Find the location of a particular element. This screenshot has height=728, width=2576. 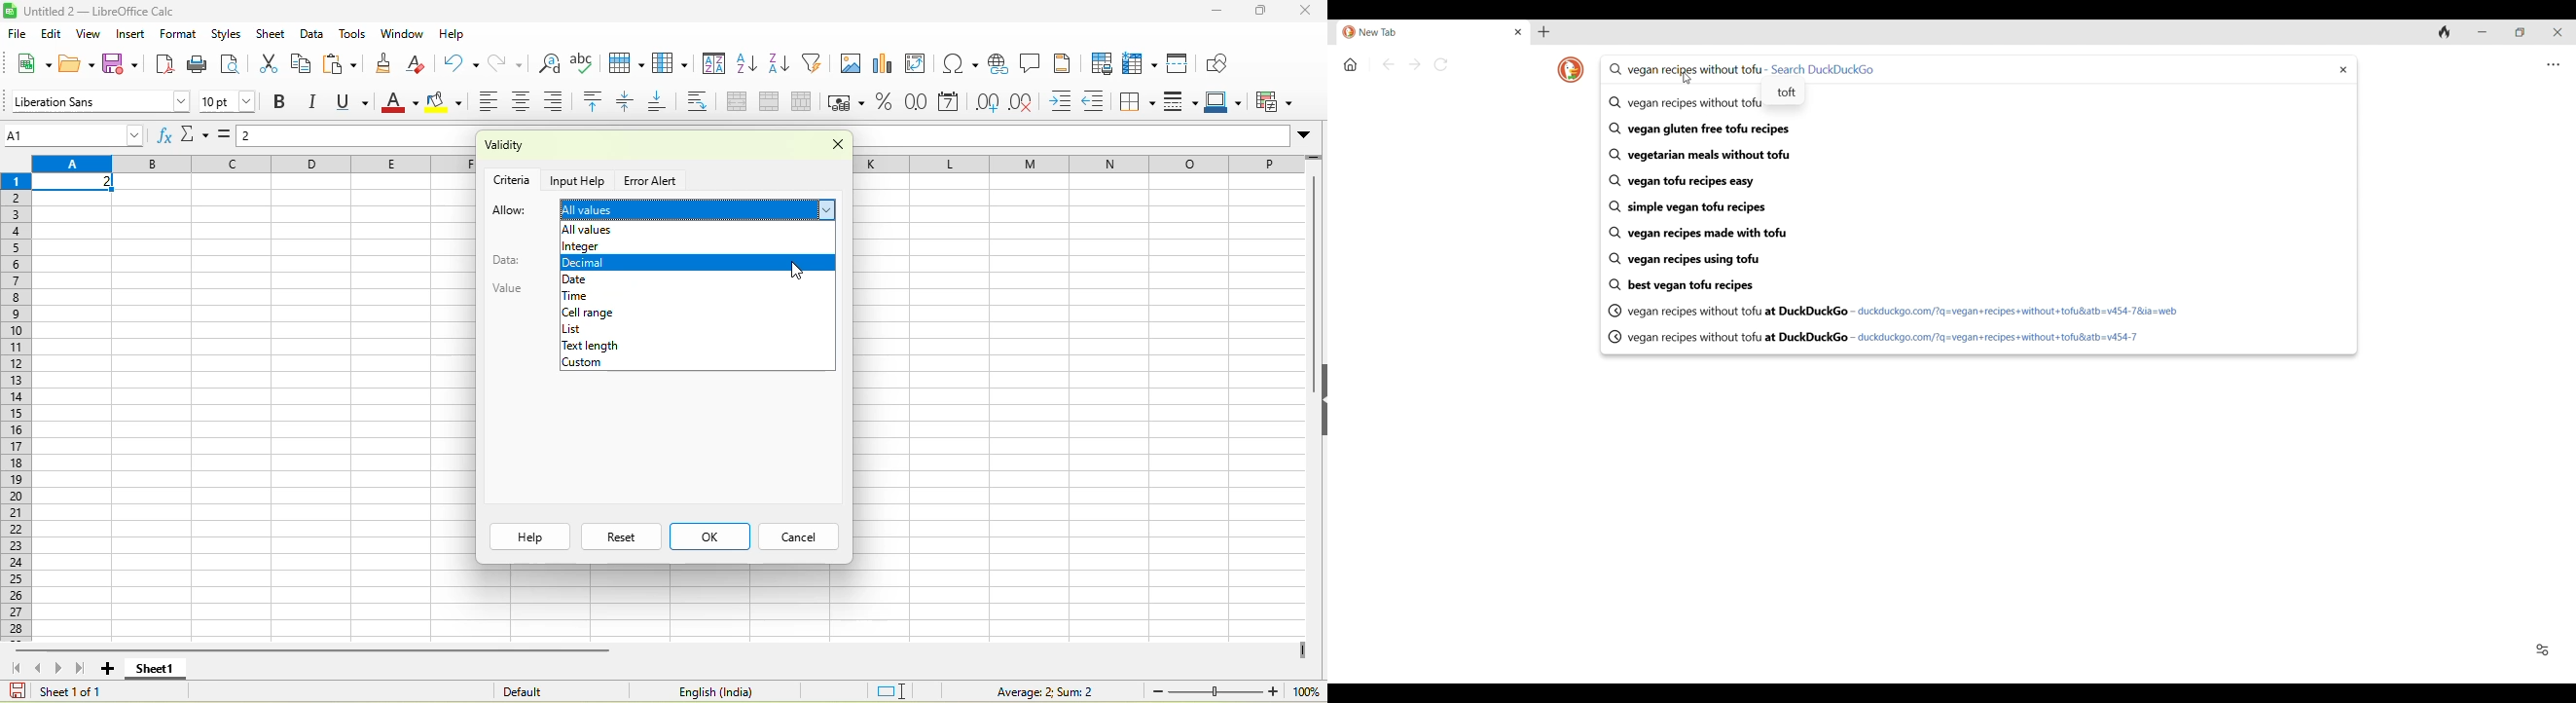

lose is located at coordinates (831, 147).